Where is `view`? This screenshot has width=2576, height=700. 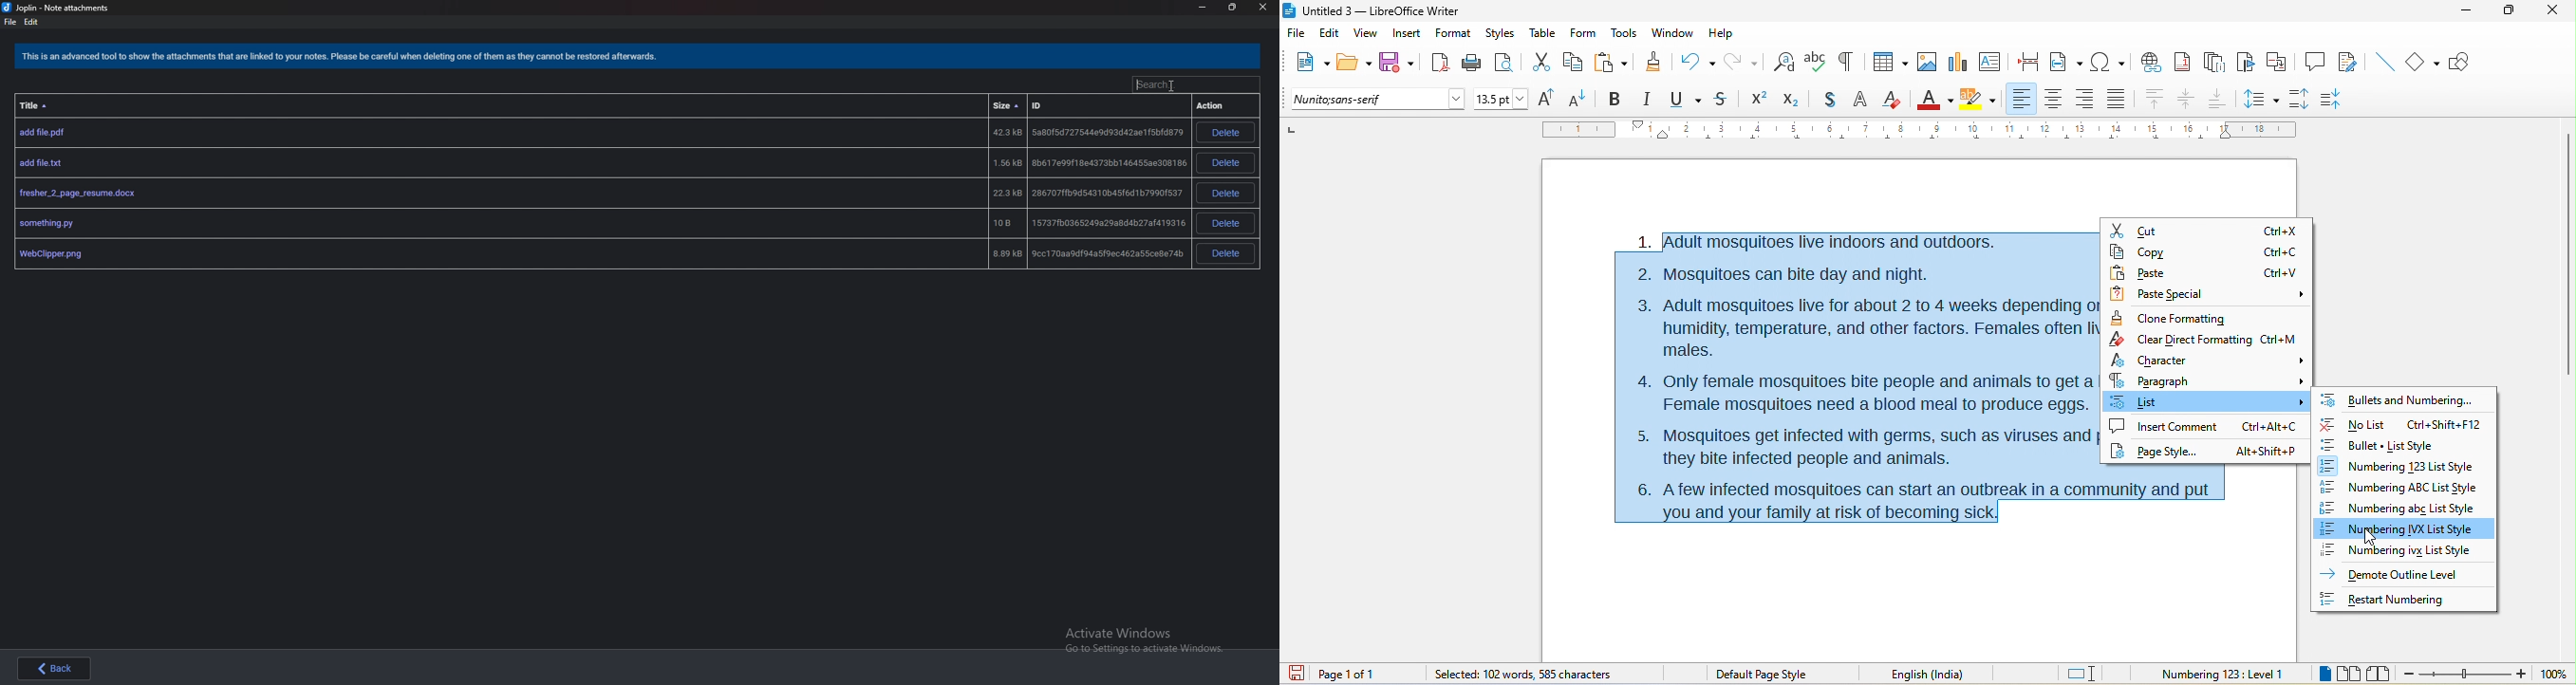 view is located at coordinates (1369, 33).